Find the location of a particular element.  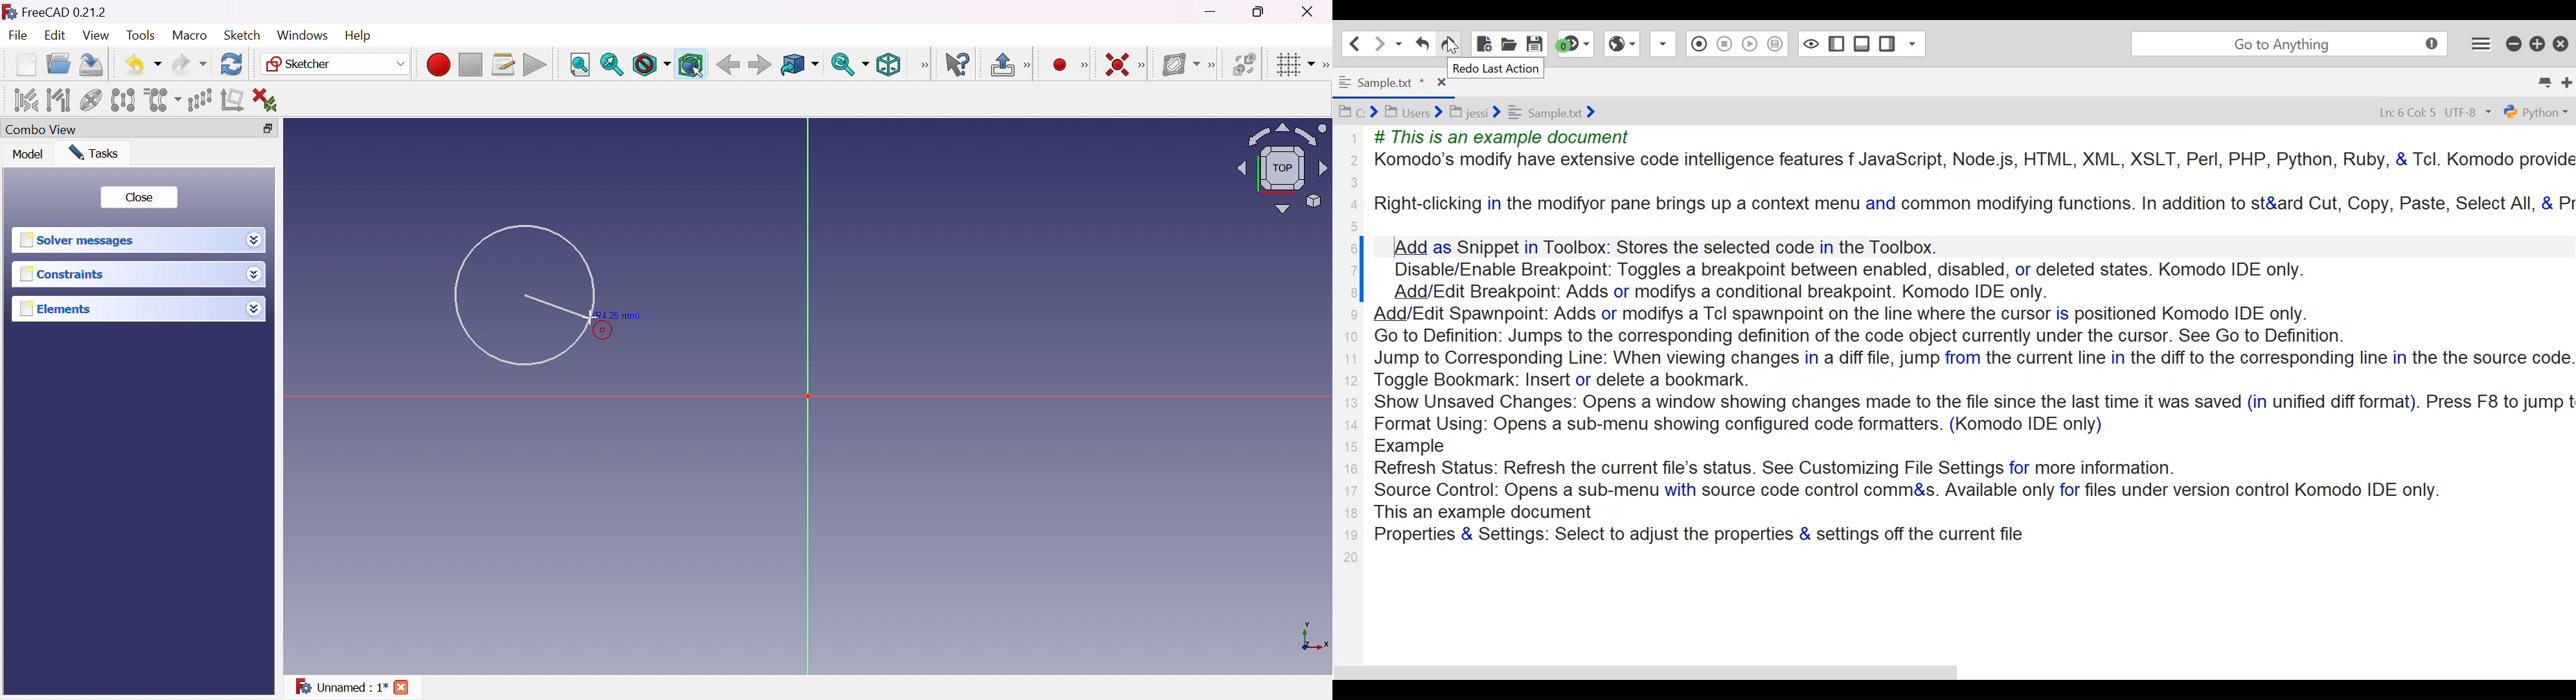

Leave sketch is located at coordinates (1001, 64).